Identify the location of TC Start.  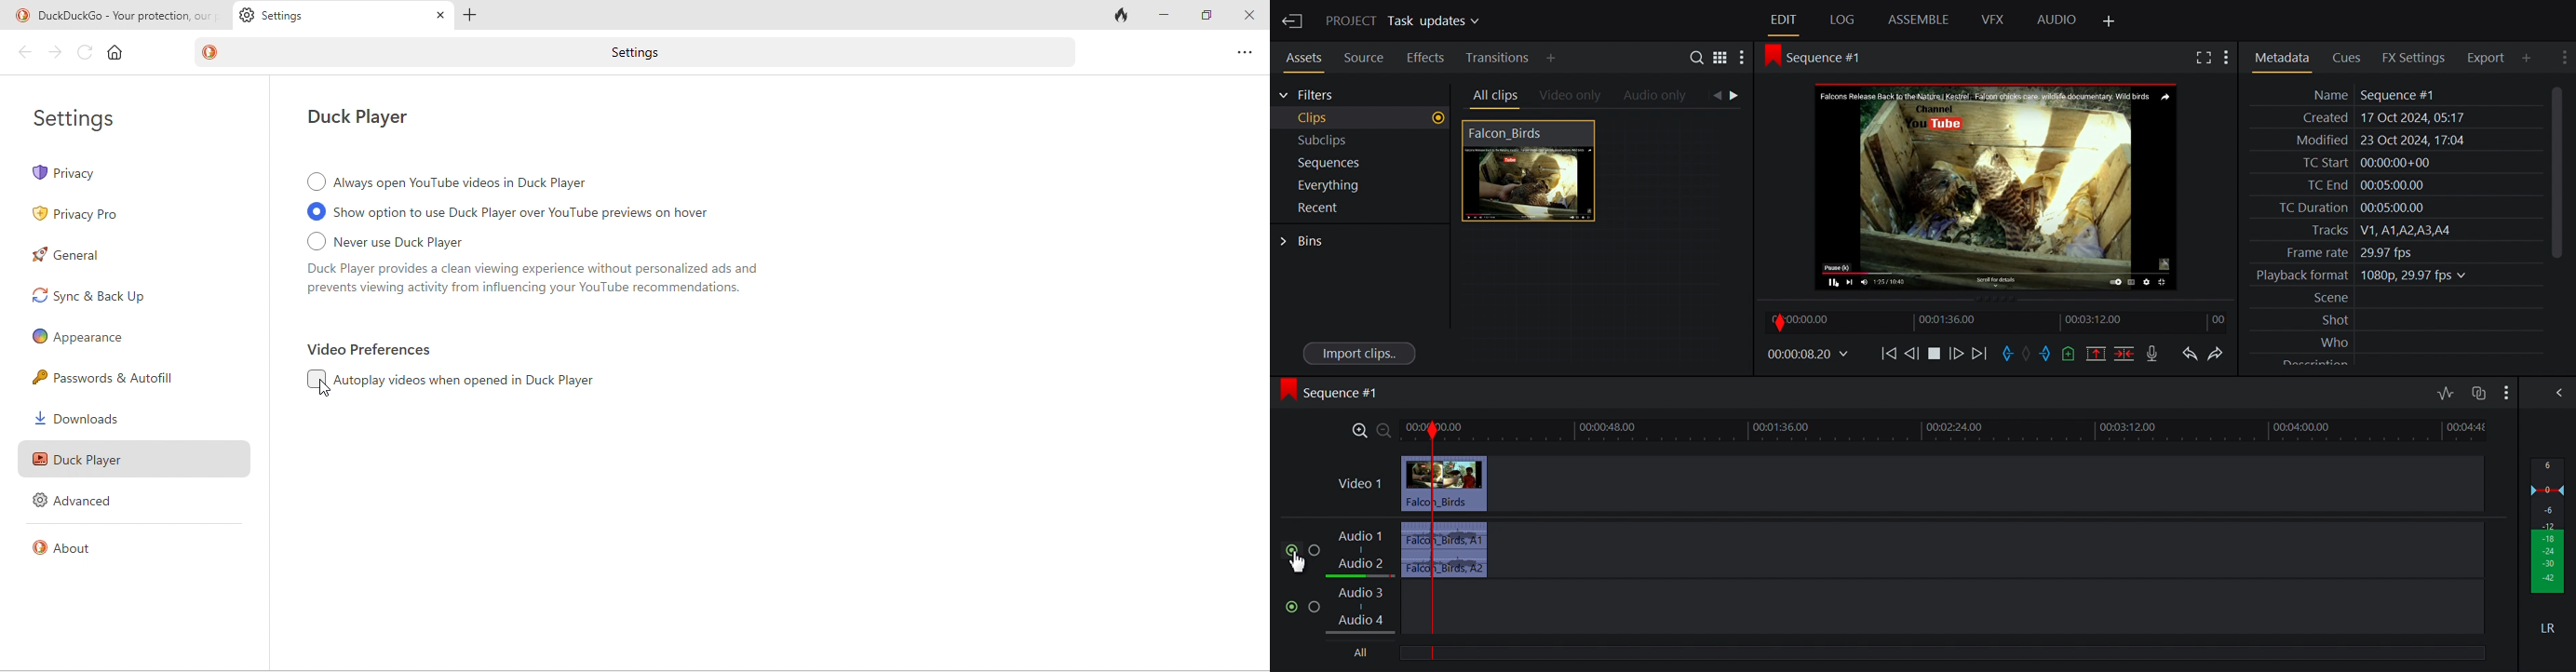
(2394, 163).